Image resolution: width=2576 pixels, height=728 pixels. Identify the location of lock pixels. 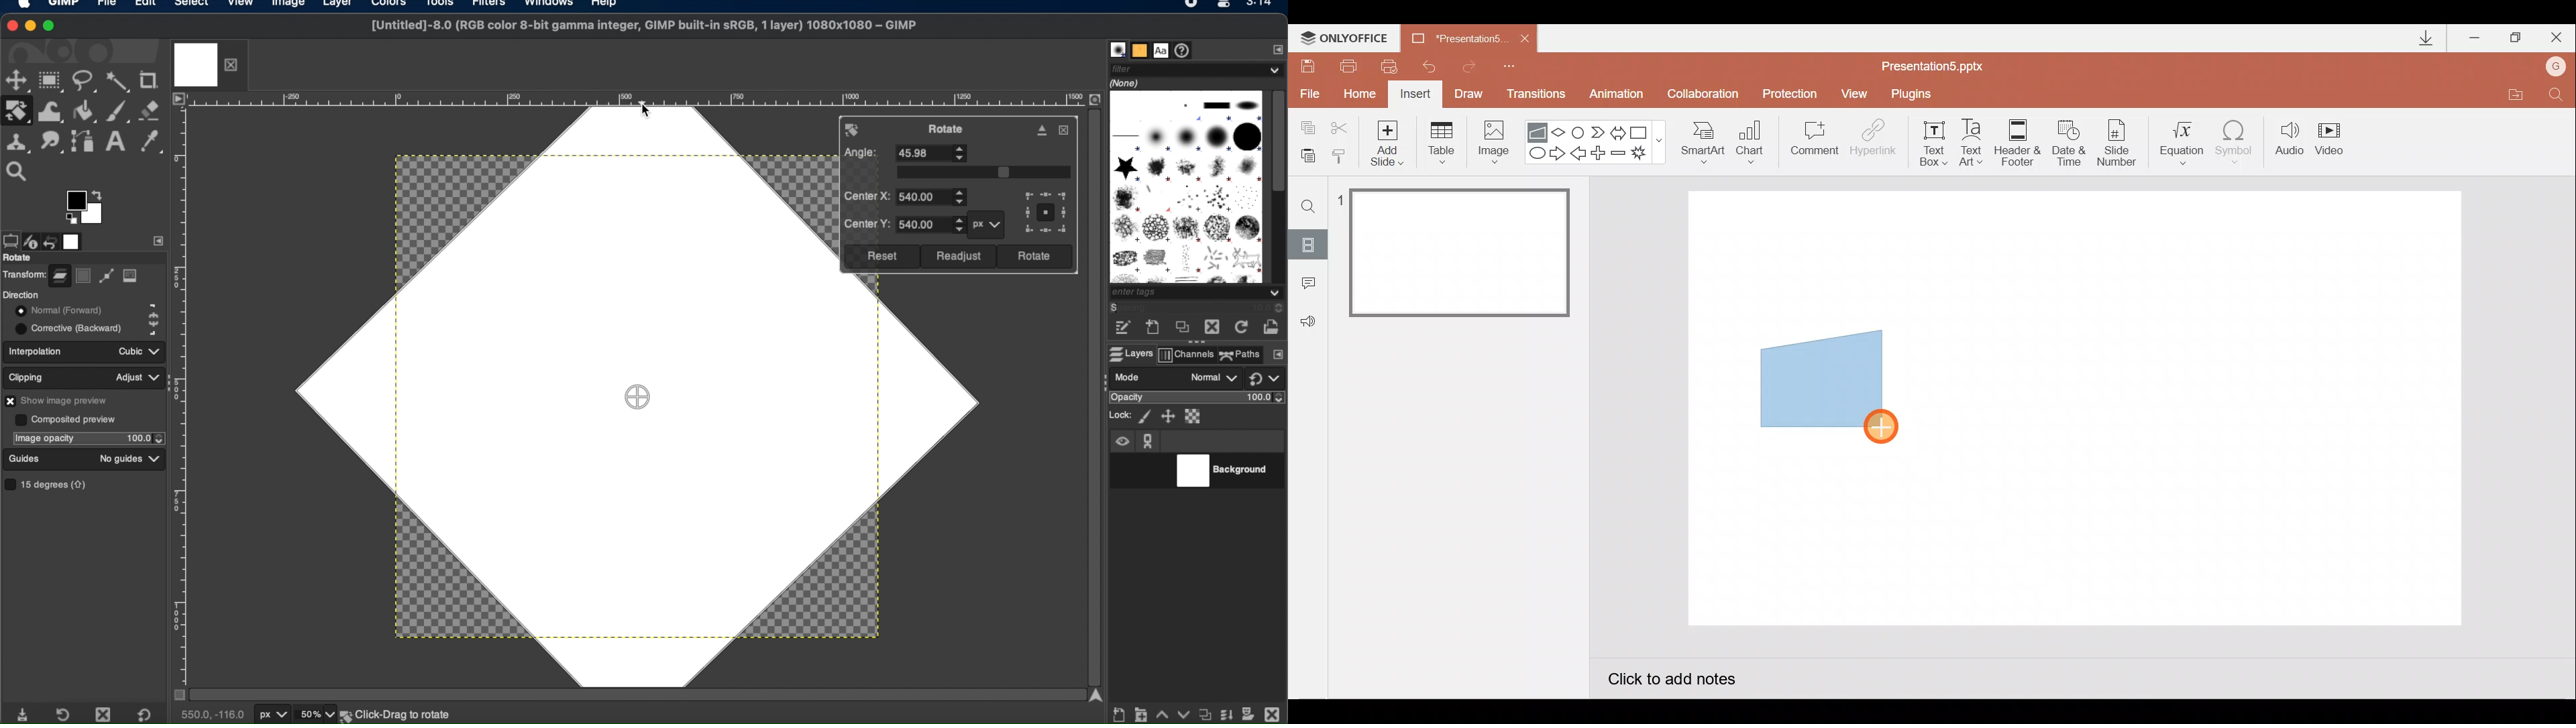
(1144, 416).